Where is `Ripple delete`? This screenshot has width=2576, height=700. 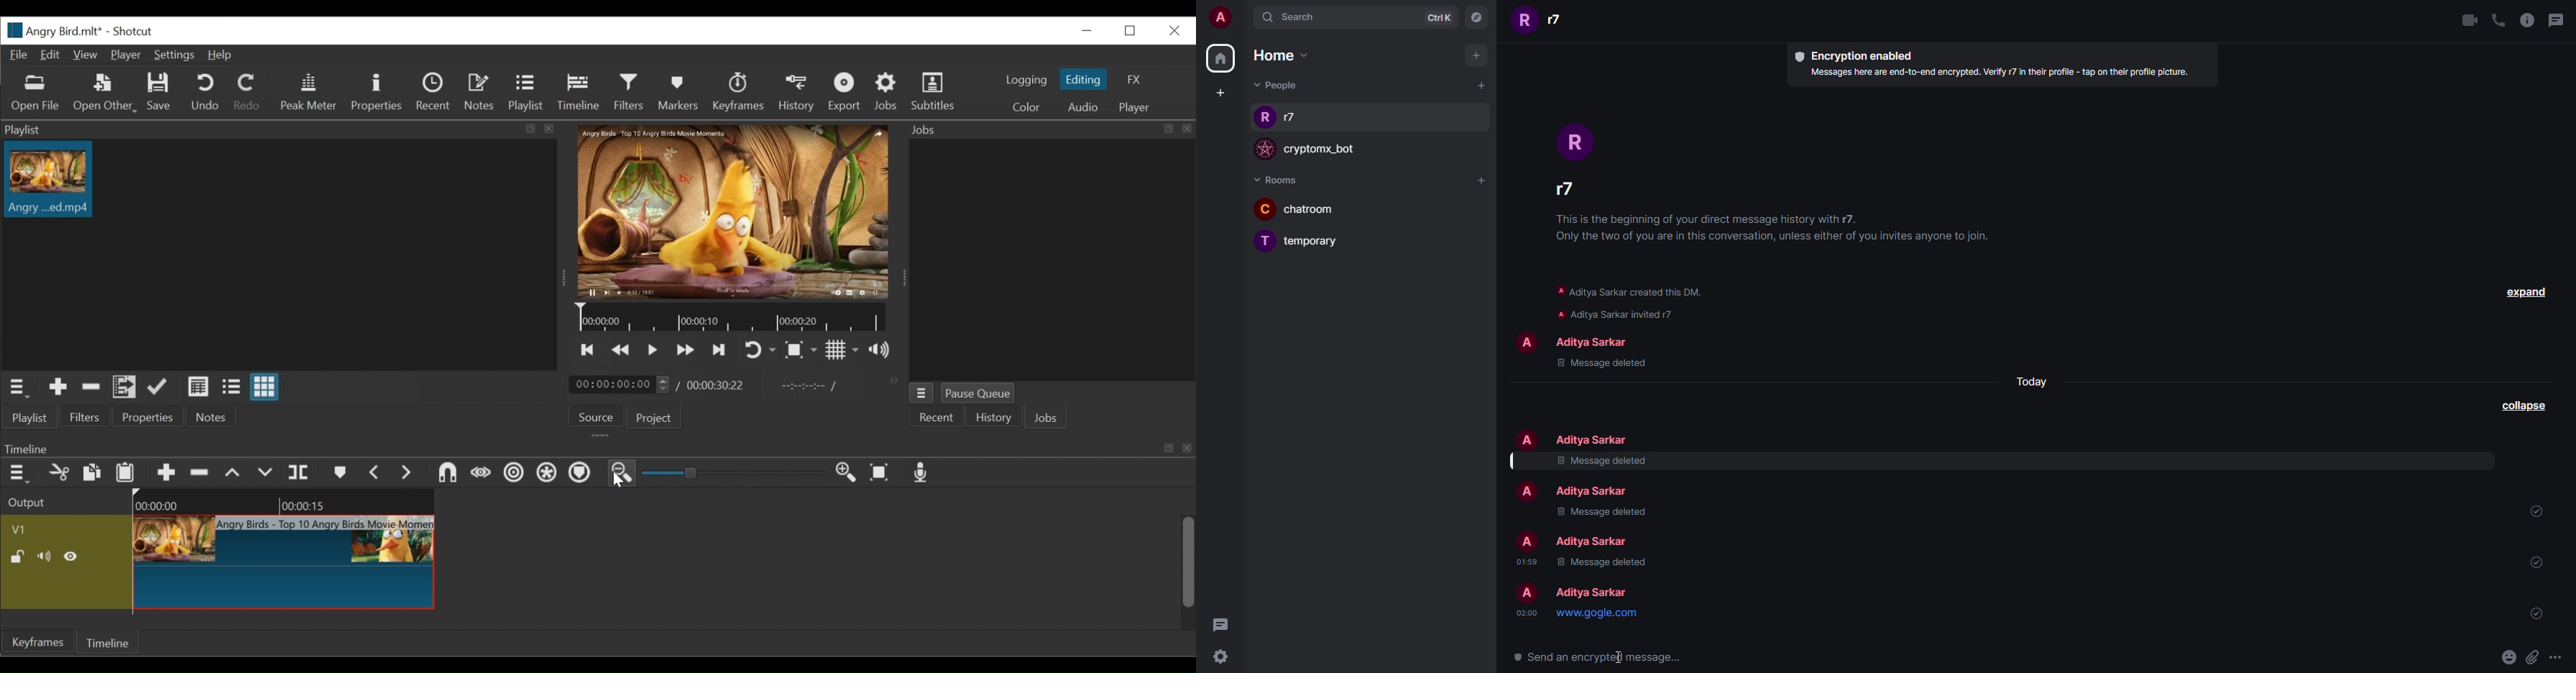
Ripple delete is located at coordinates (200, 472).